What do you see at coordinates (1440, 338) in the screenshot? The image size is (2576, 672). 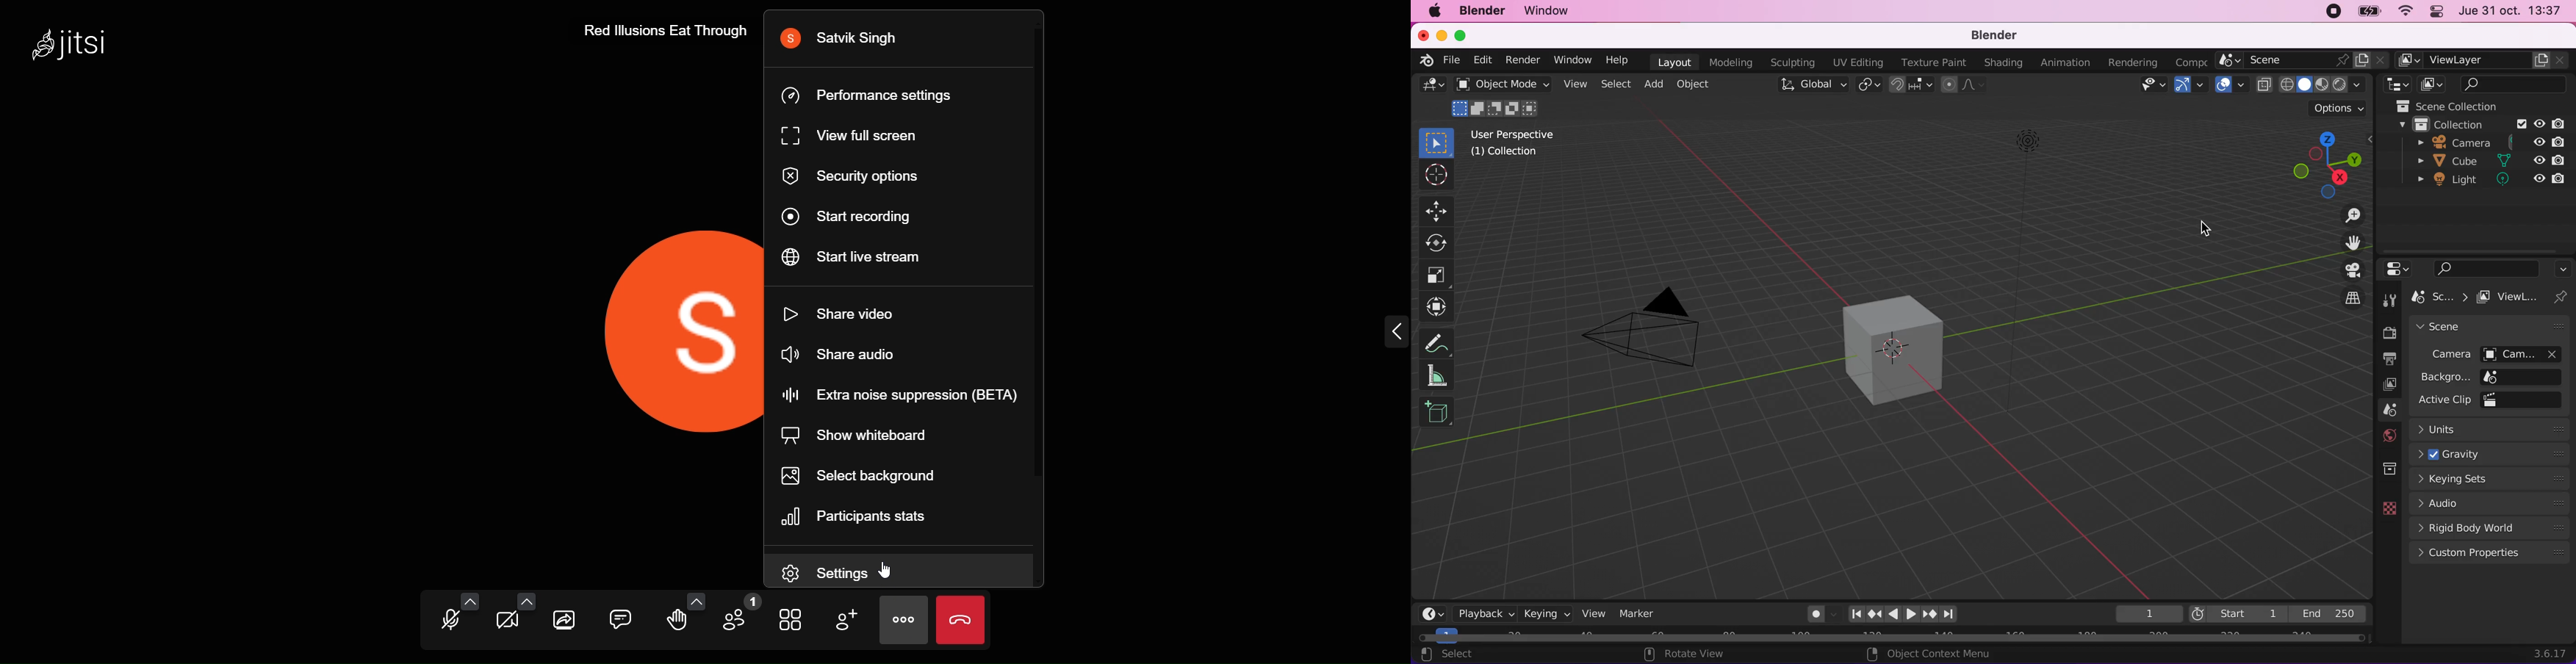 I see `annotate` at bounding box center [1440, 338].